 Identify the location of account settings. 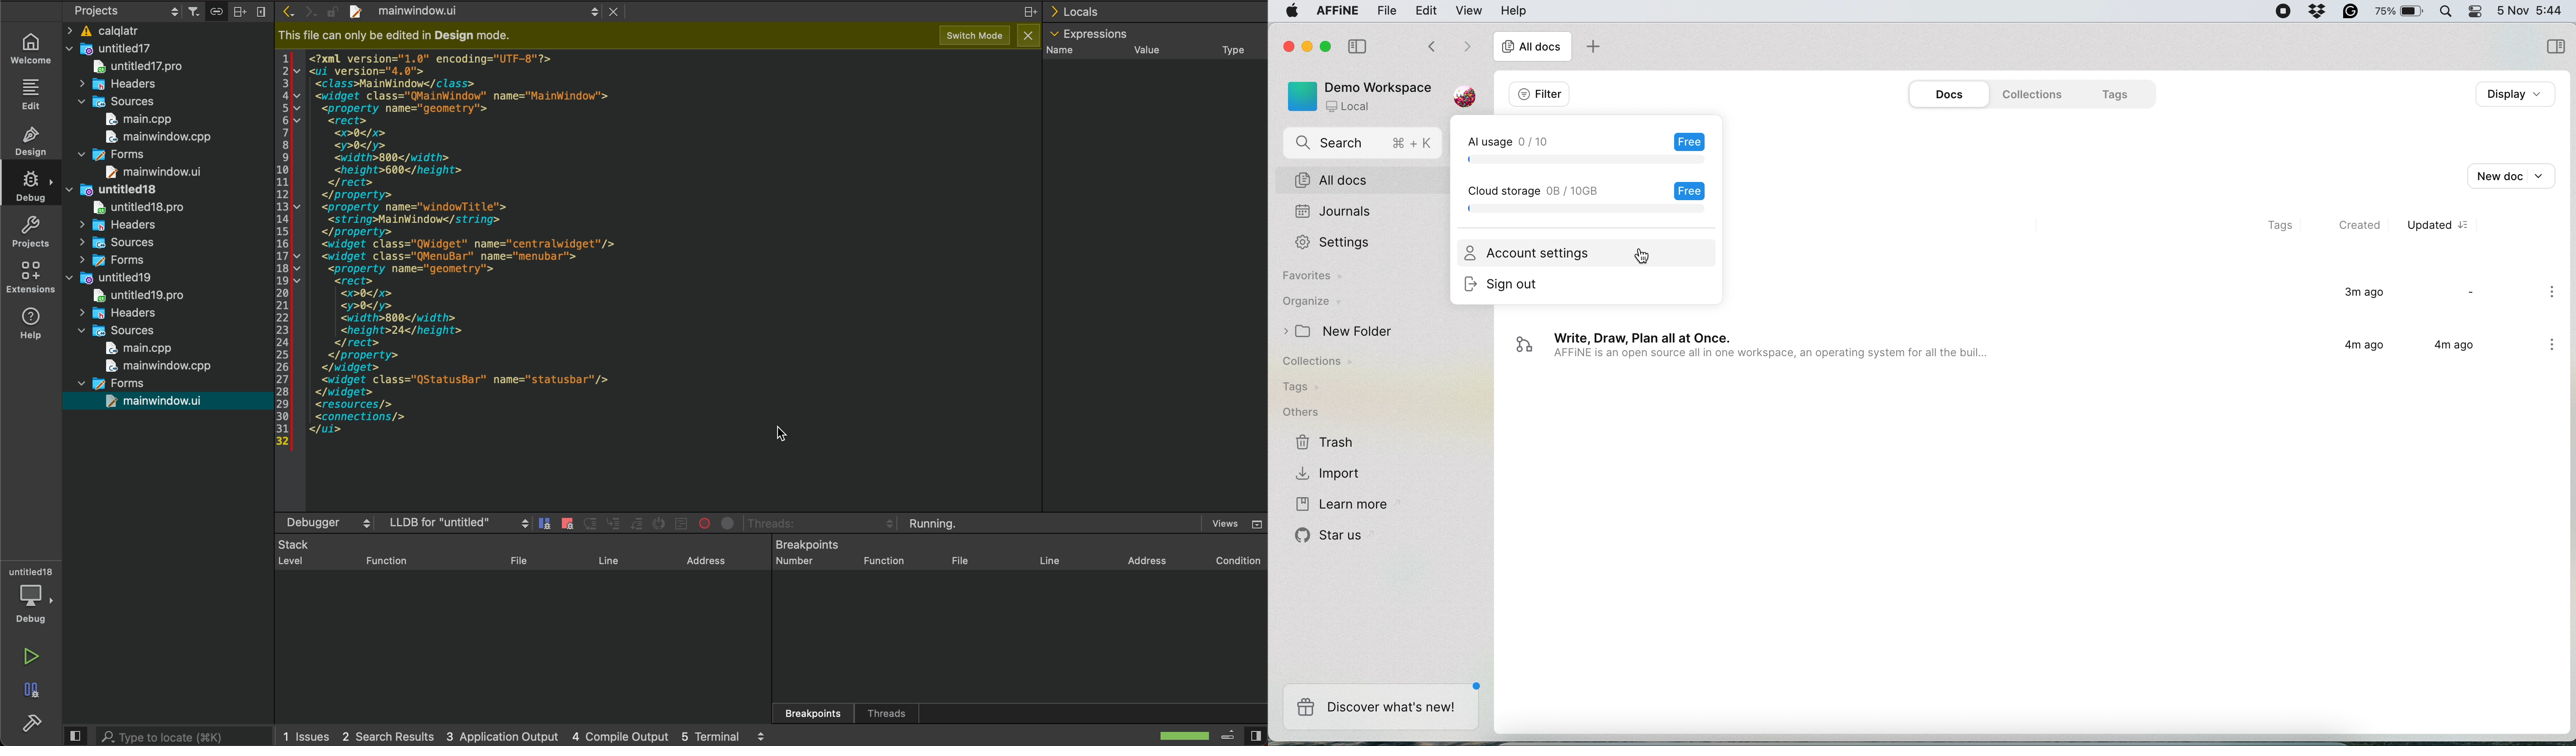
(1531, 254).